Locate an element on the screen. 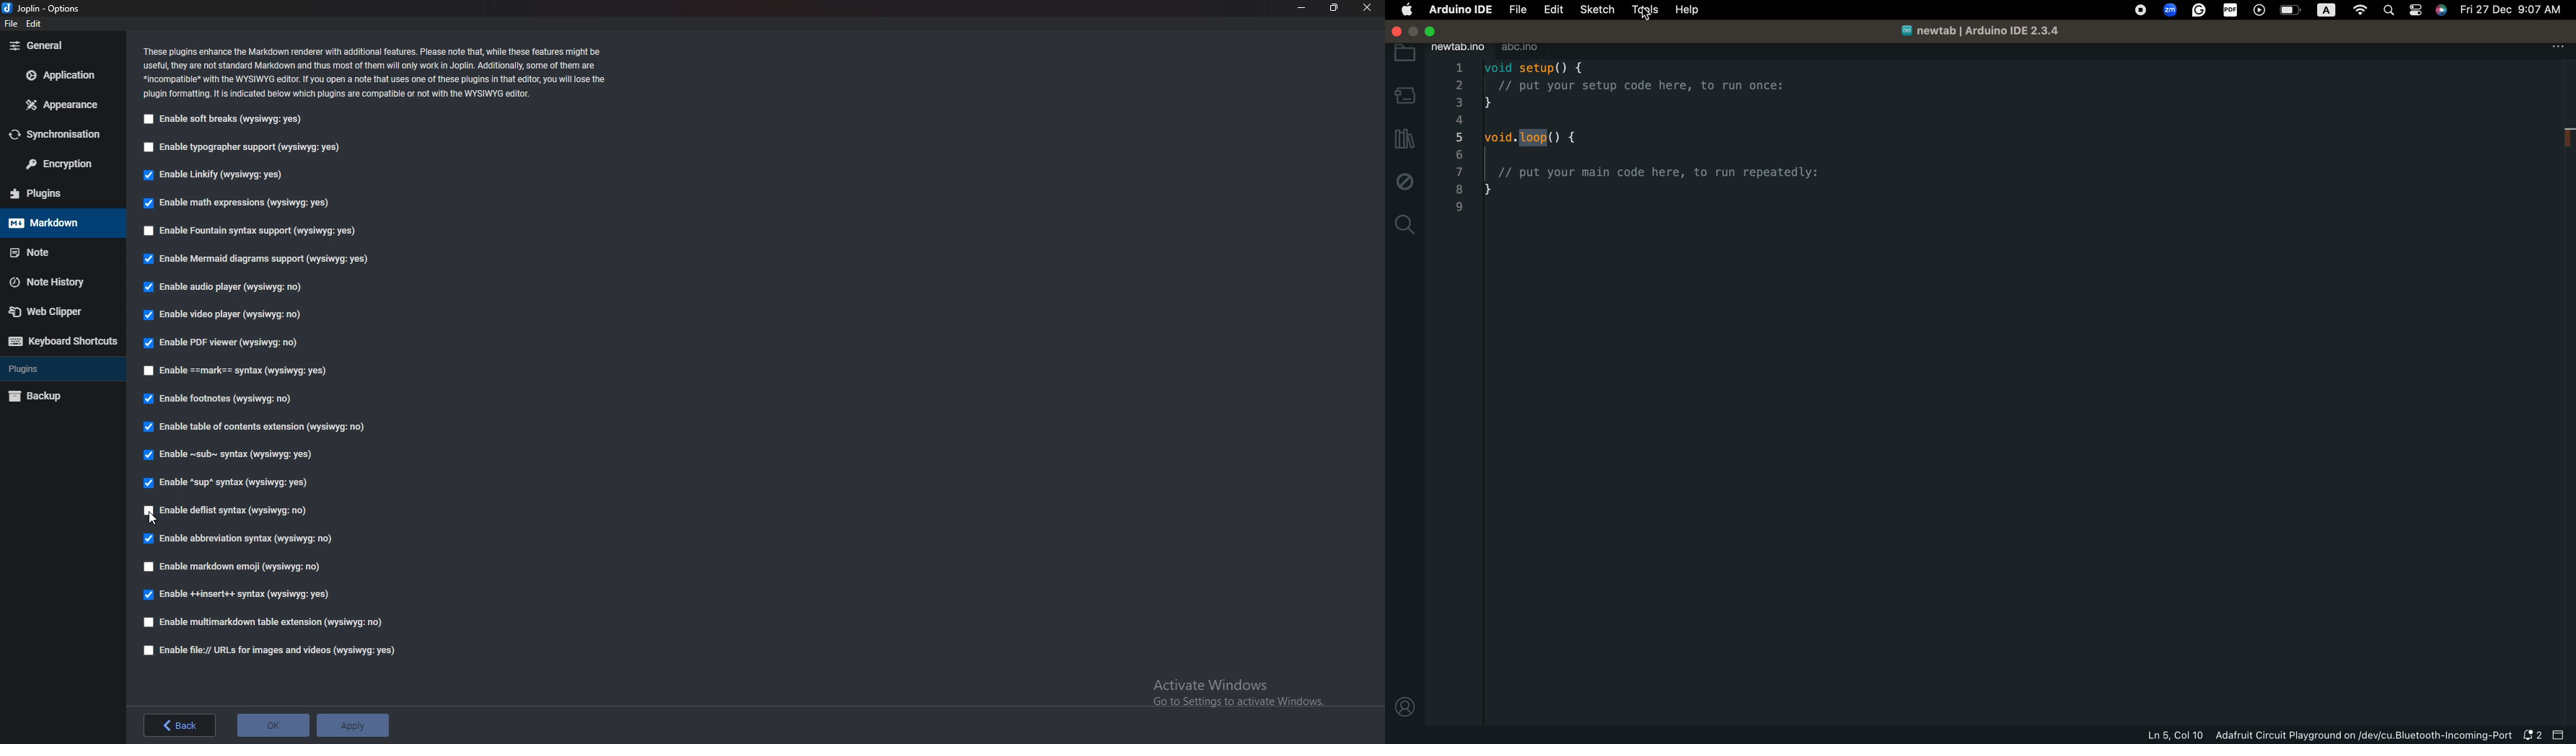 The height and width of the screenshot is (756, 2576). Info is located at coordinates (376, 72).